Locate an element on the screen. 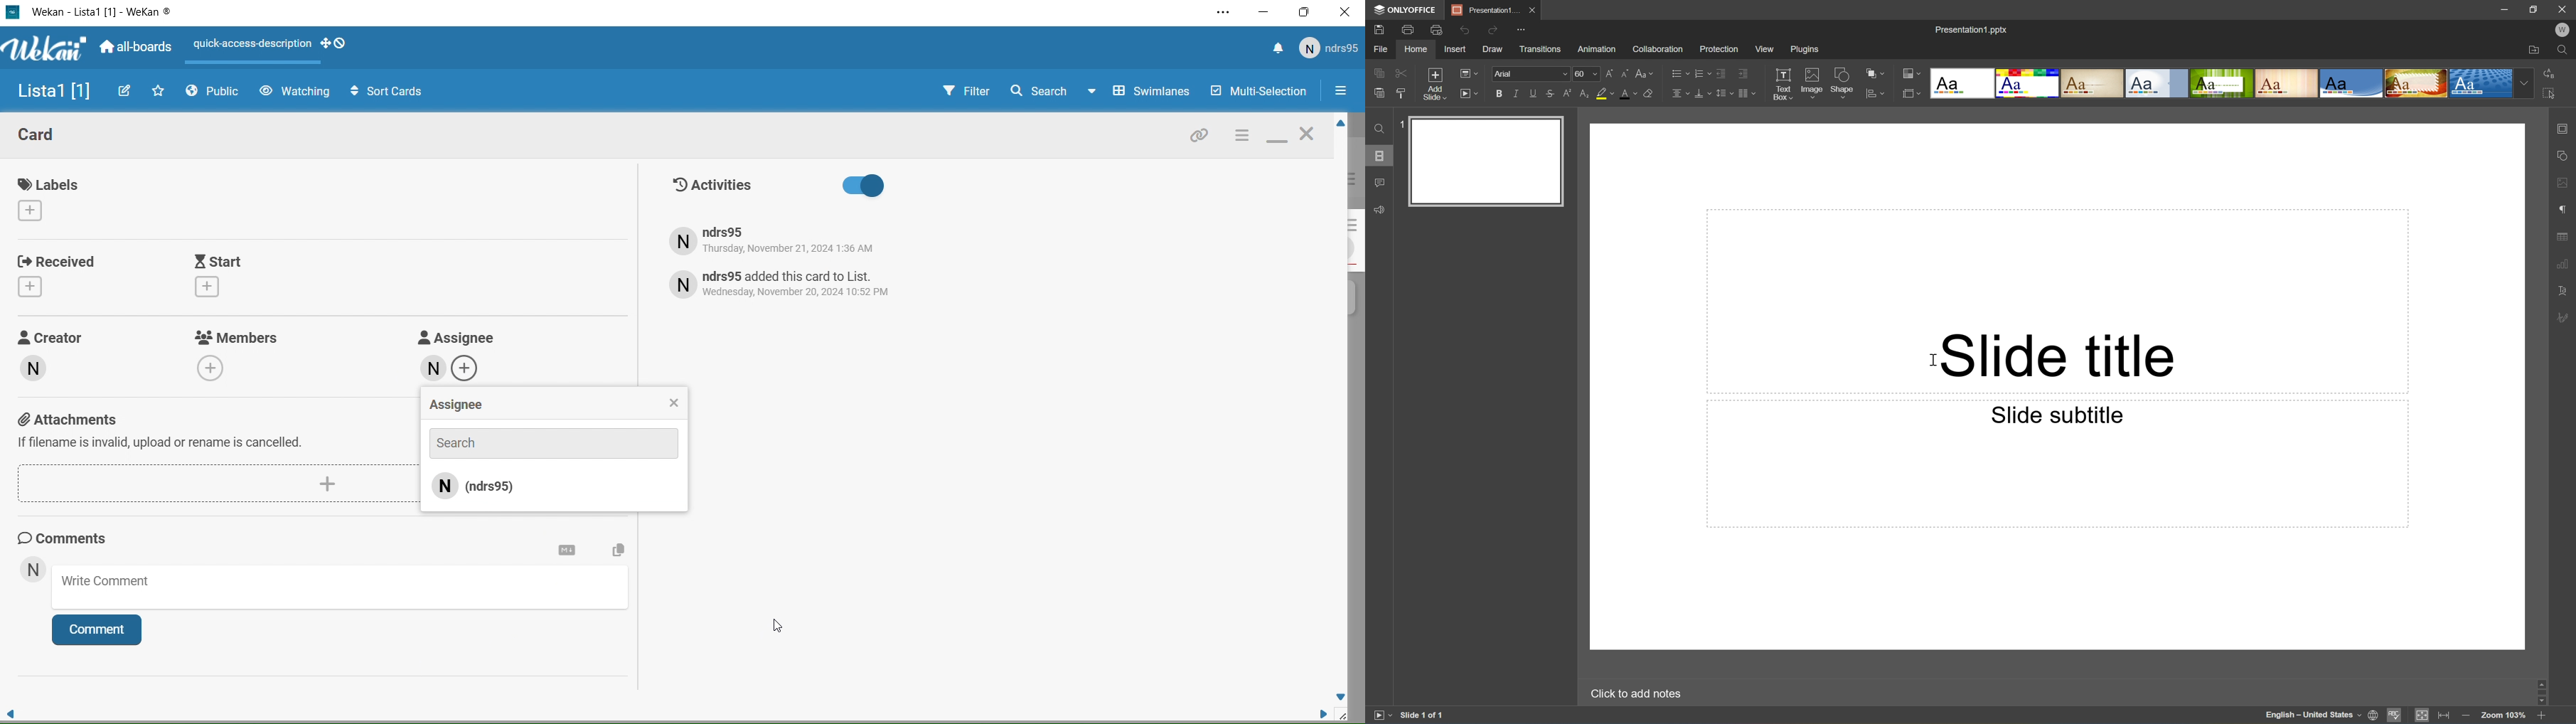  Numbering is located at coordinates (1703, 72).